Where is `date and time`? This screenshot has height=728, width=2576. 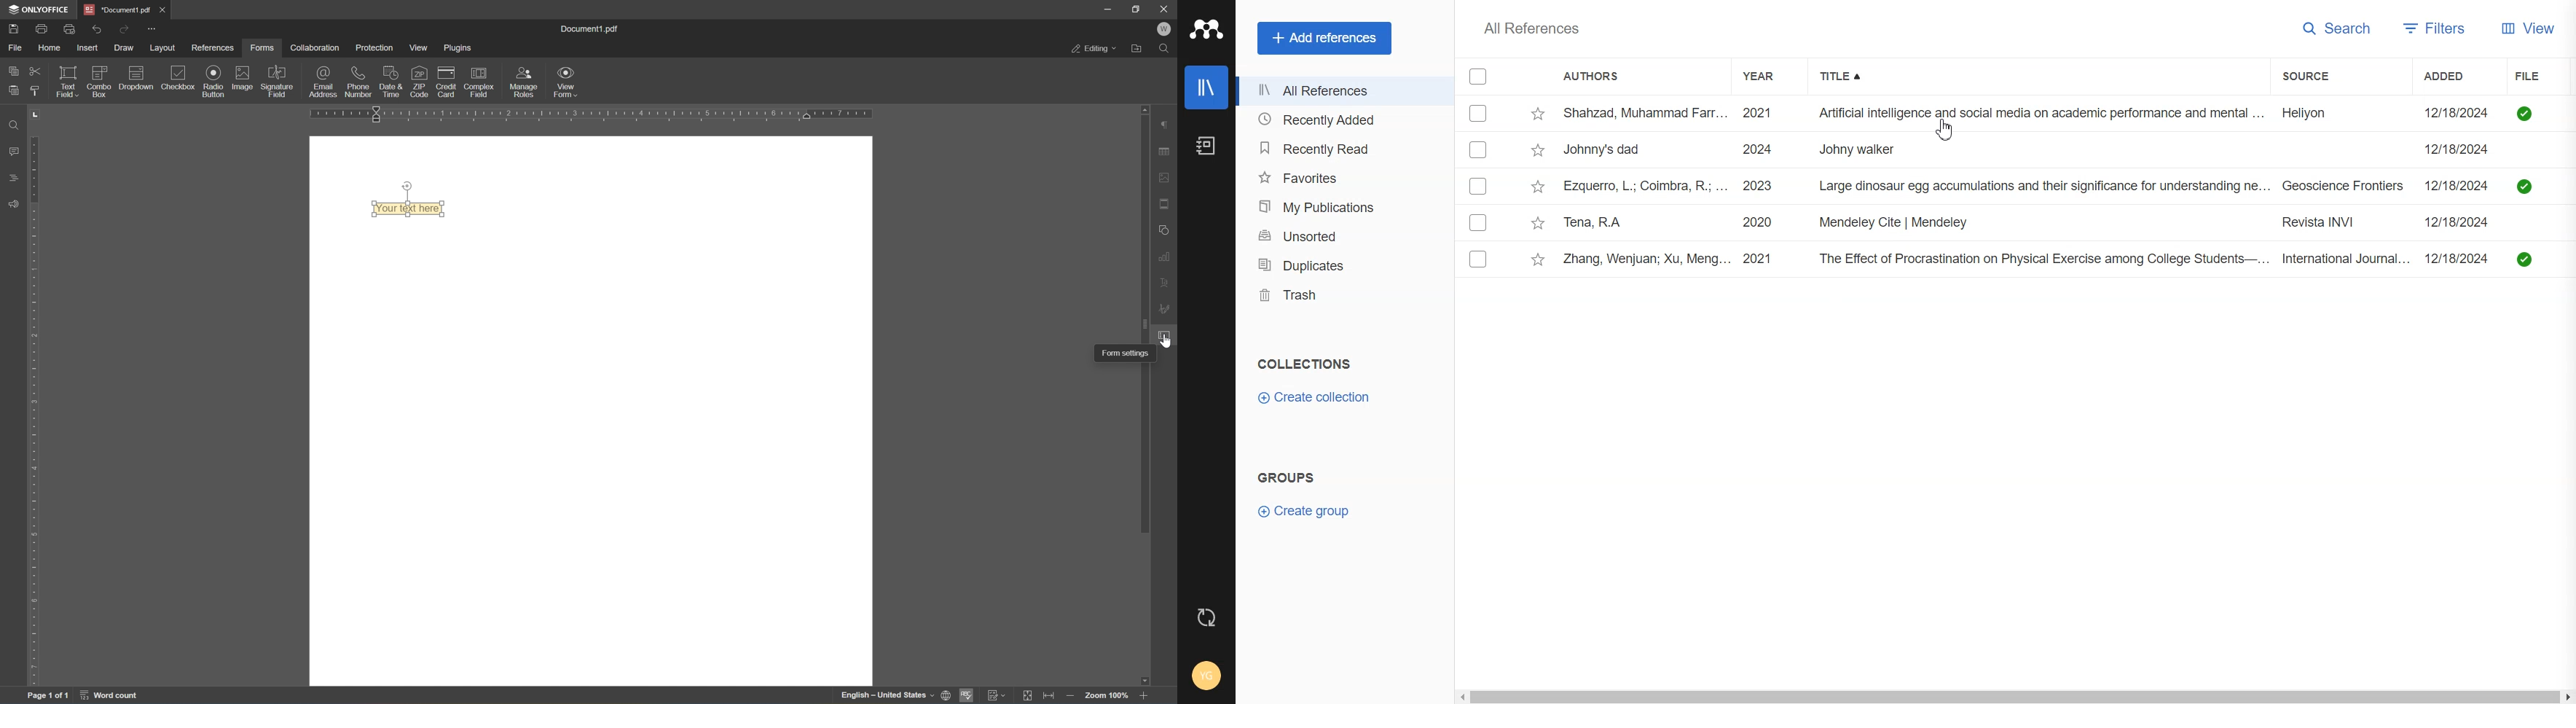 date and time is located at coordinates (390, 82).